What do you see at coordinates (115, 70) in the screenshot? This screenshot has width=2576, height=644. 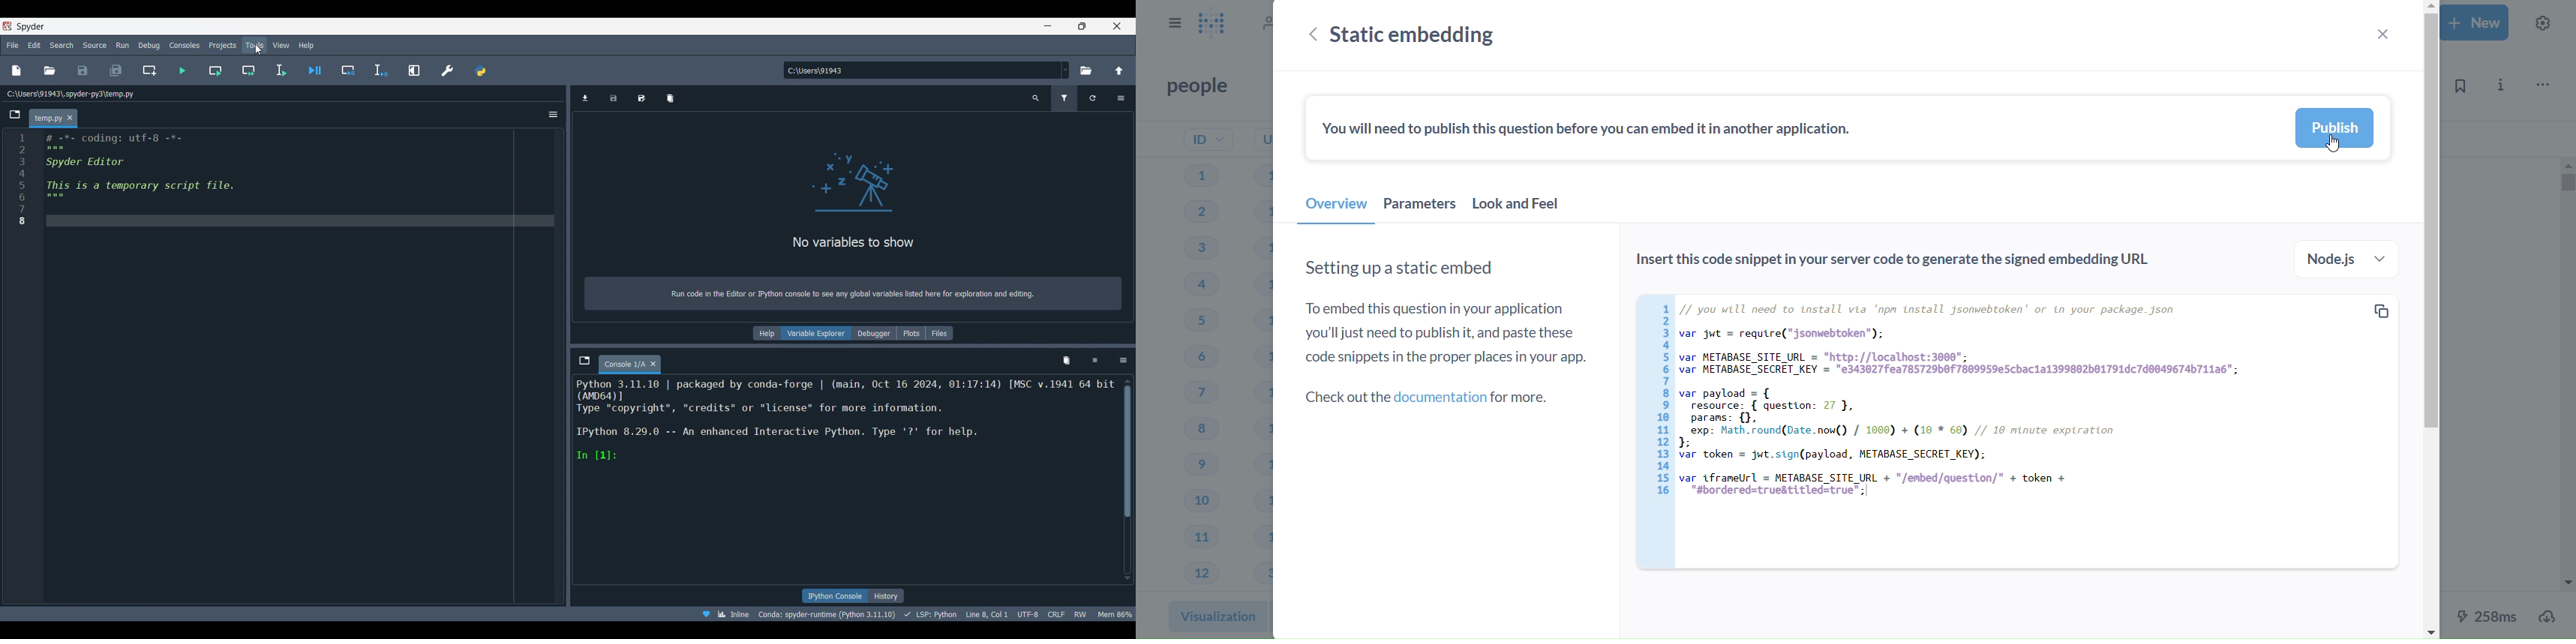 I see `Save all files` at bounding box center [115, 70].